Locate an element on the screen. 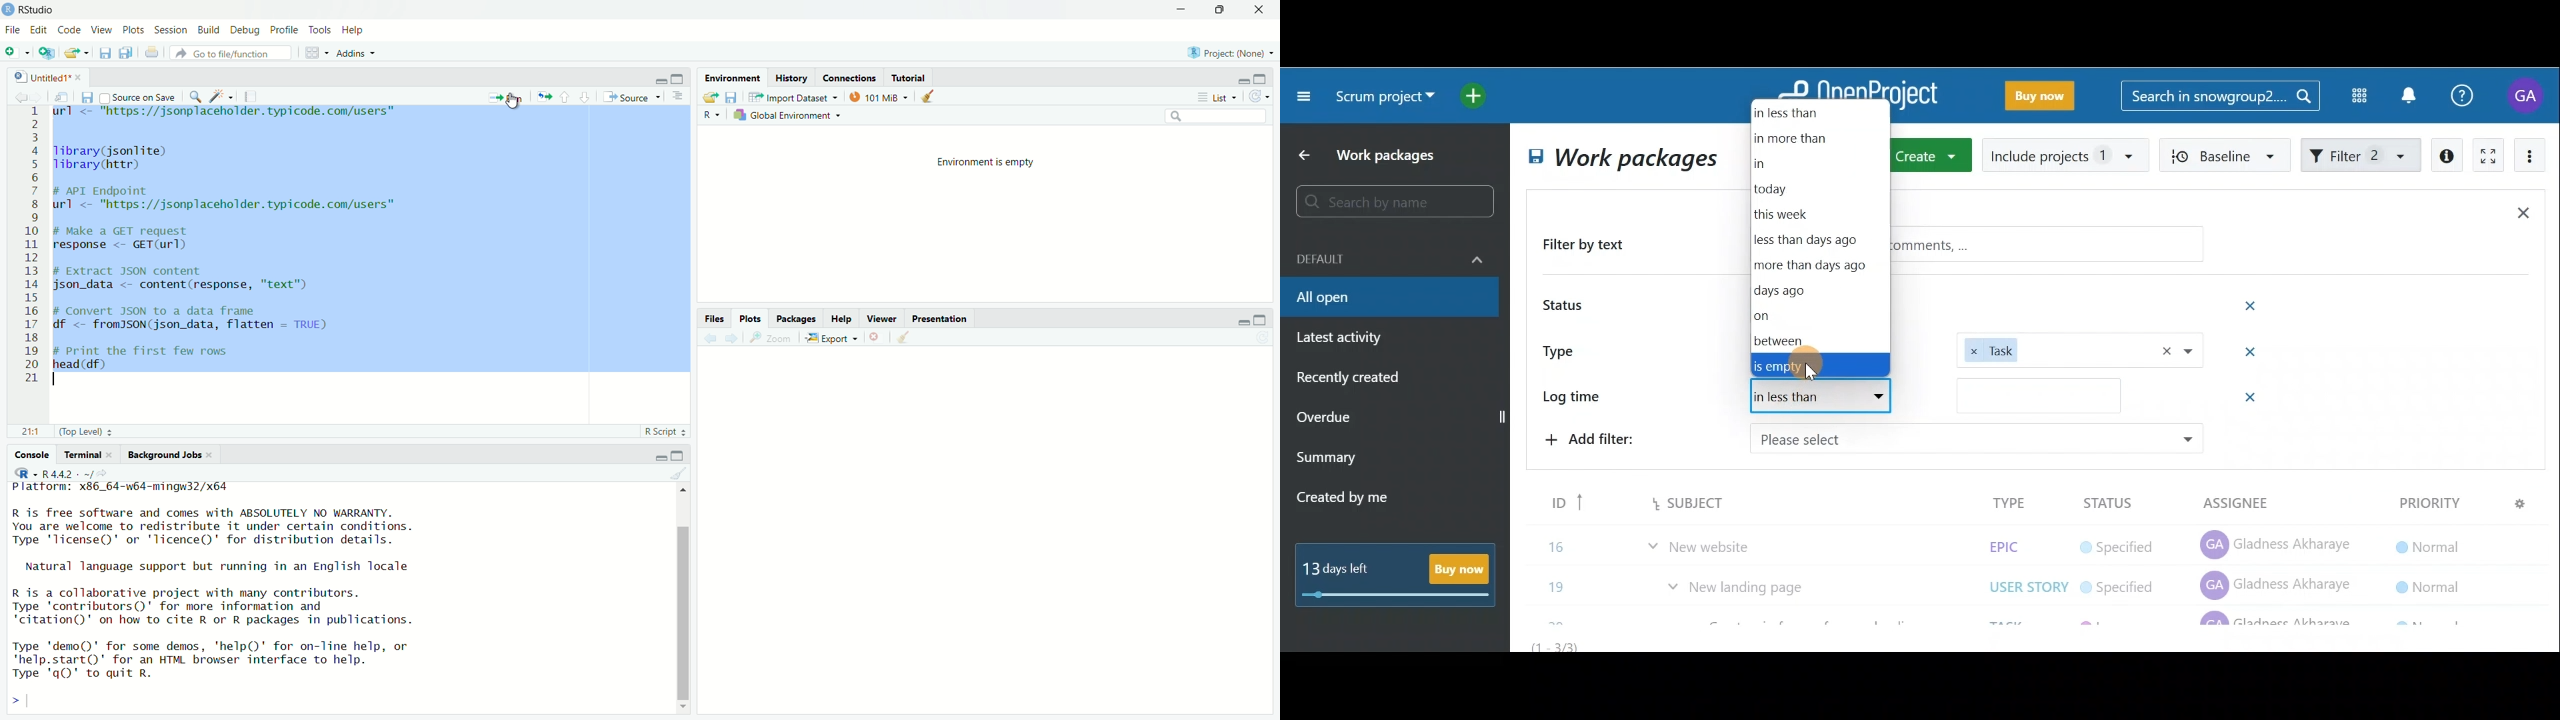 The height and width of the screenshot is (728, 2576). Tools is located at coordinates (321, 31).